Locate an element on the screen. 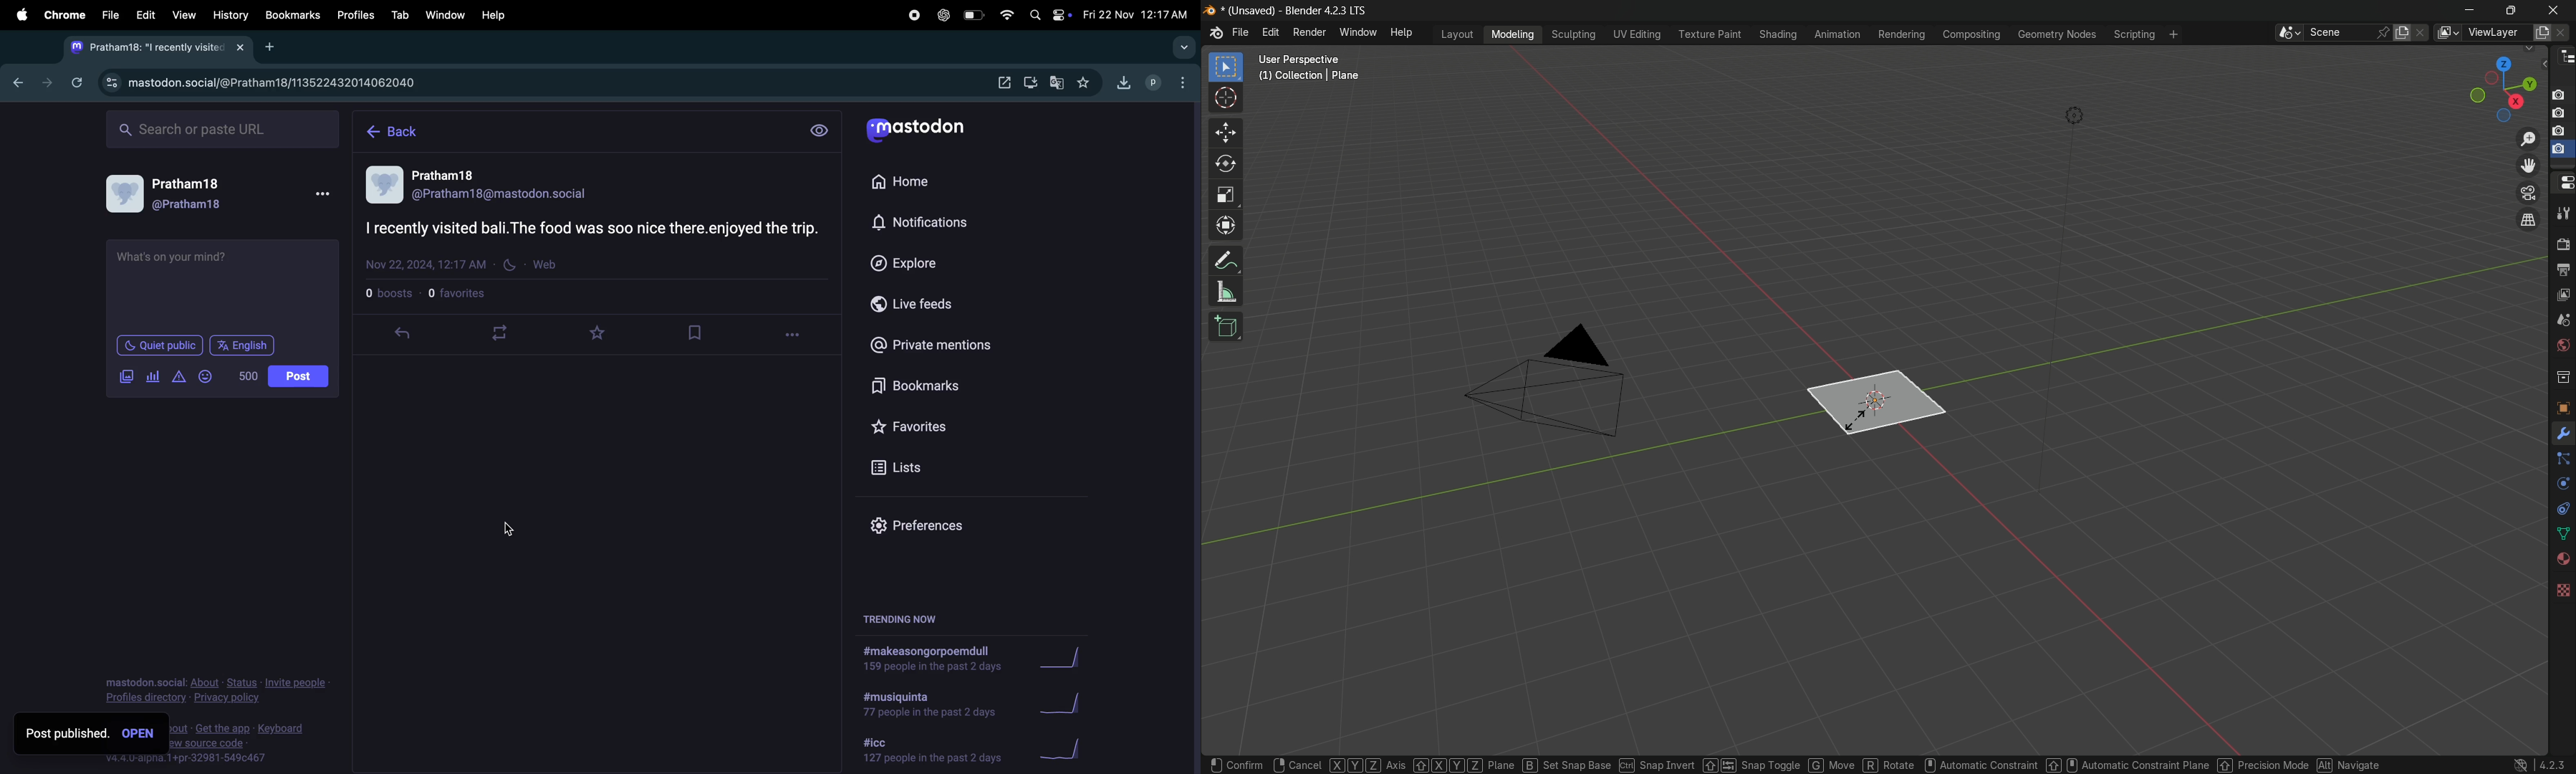 This screenshot has height=784, width=2576. mastodon logo is located at coordinates (929, 128).